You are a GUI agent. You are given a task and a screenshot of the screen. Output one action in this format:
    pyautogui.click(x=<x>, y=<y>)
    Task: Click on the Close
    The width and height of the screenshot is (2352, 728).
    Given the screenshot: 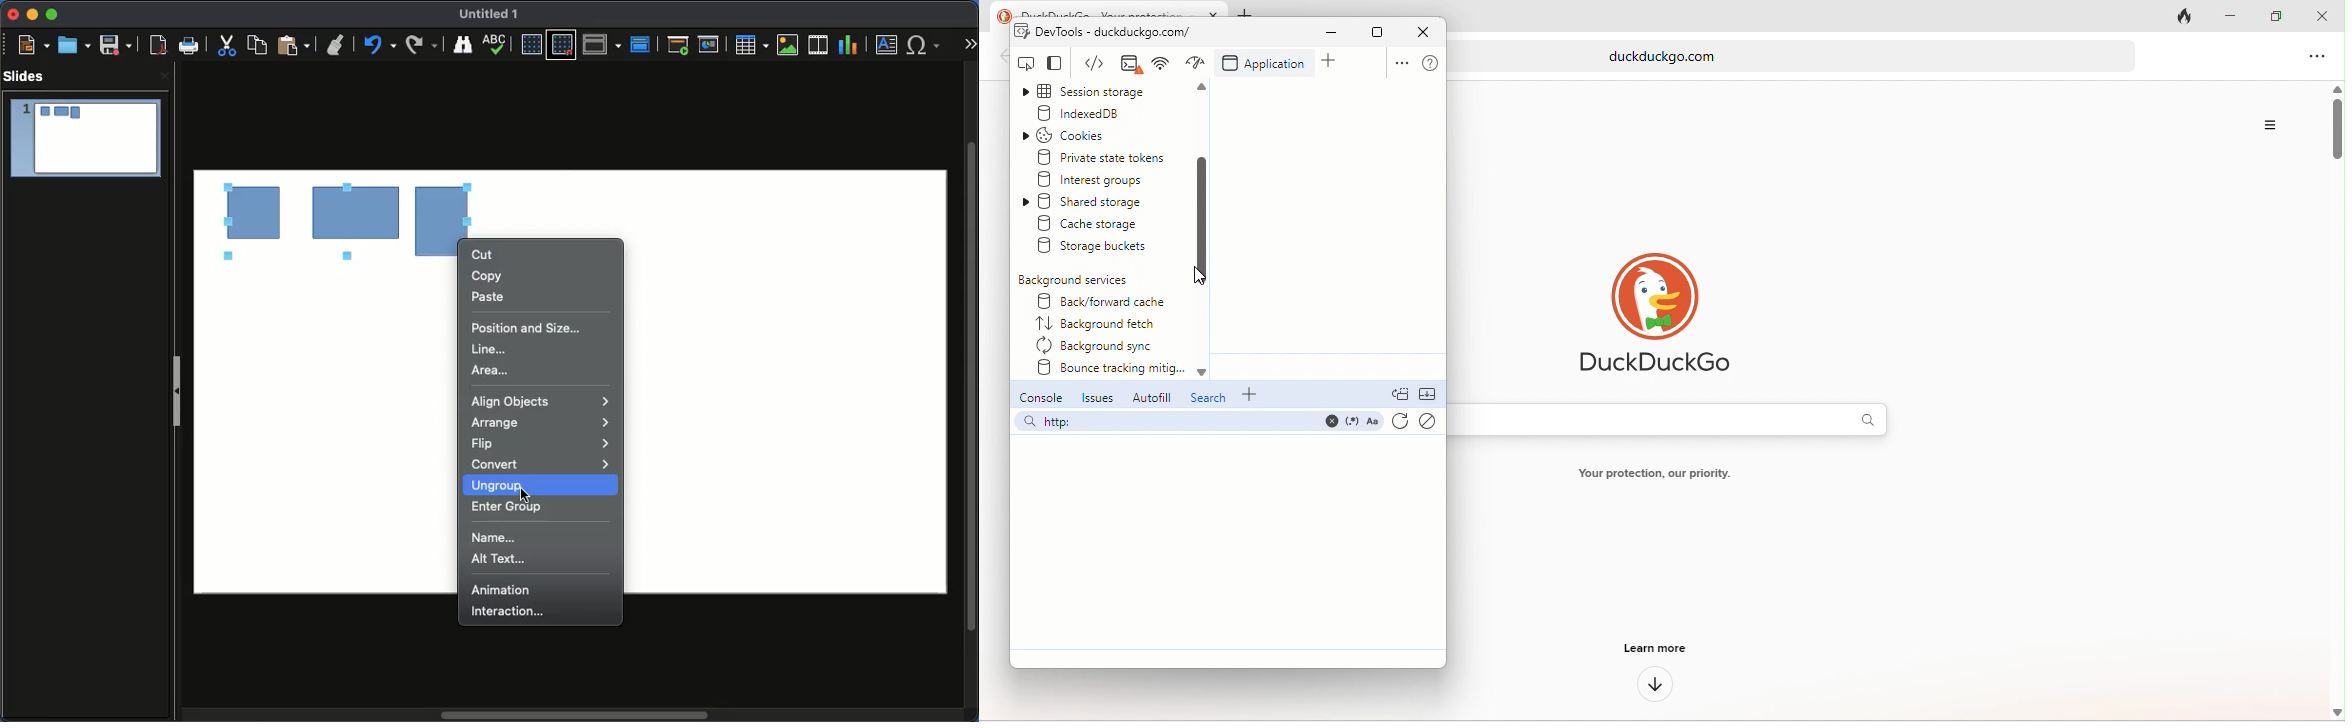 What is the action you would take?
    pyautogui.click(x=14, y=14)
    